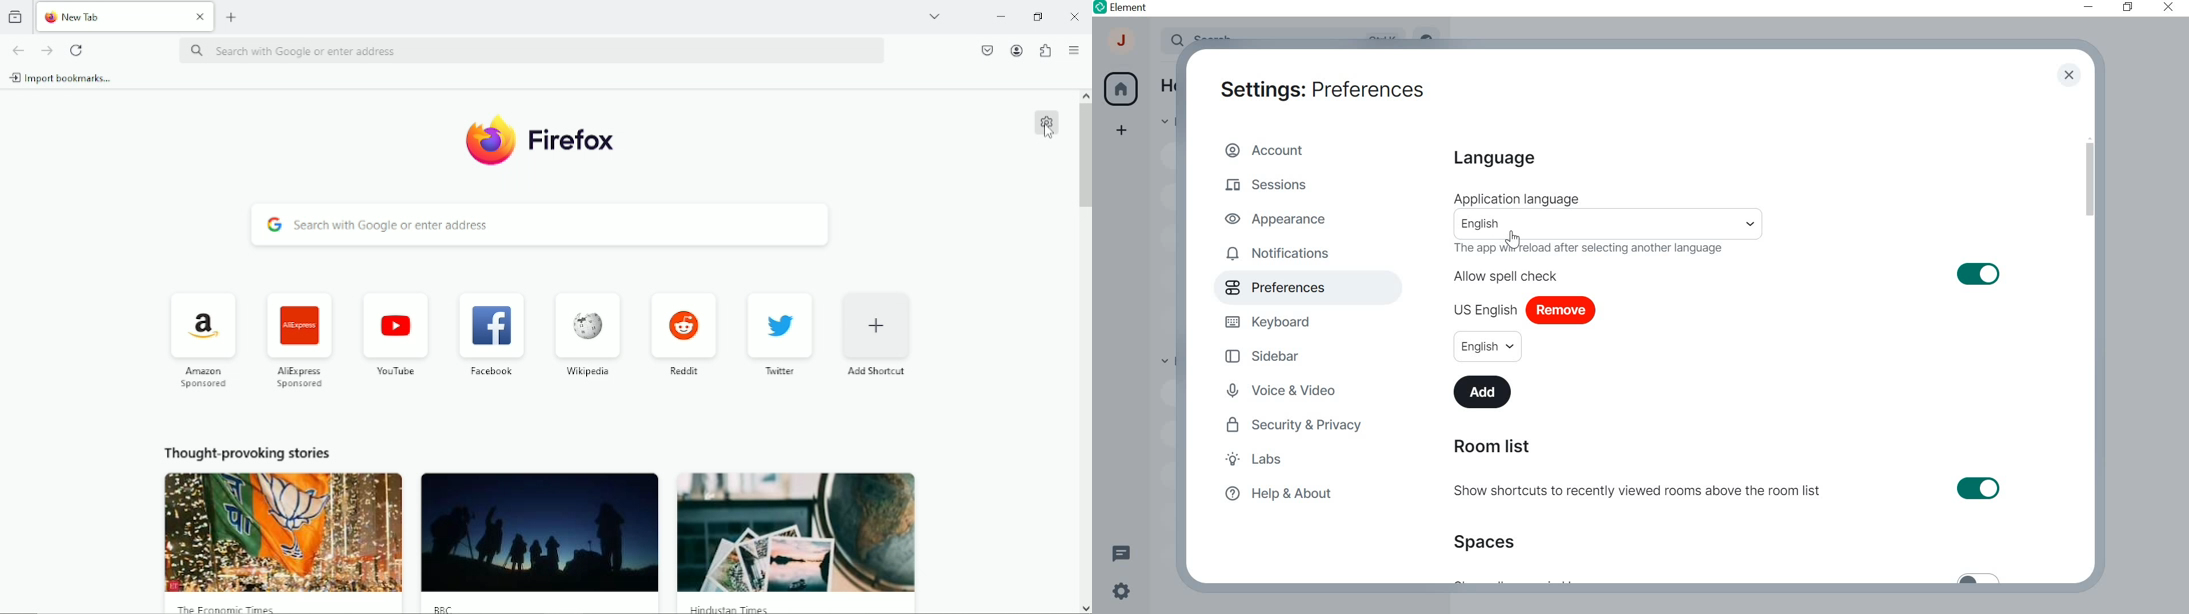  I want to click on Search with Google or enter address, so click(532, 51).